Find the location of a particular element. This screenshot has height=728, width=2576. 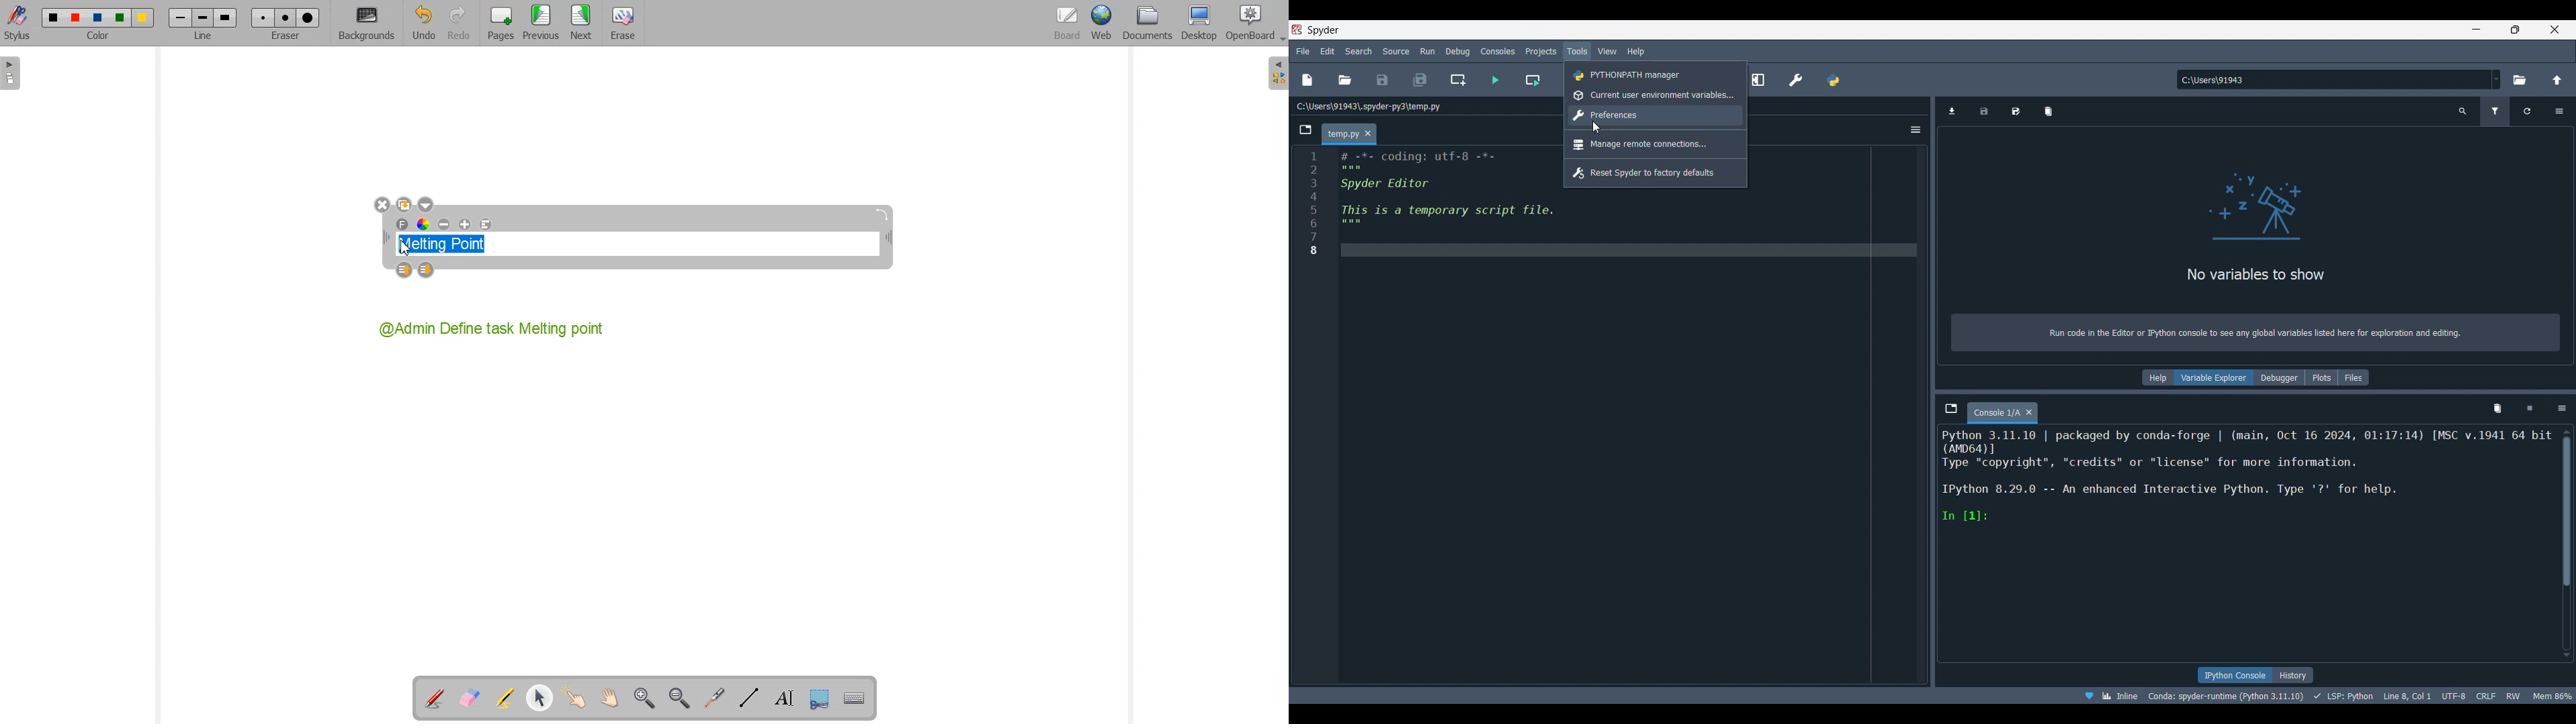

Refresh variables is located at coordinates (2527, 111).